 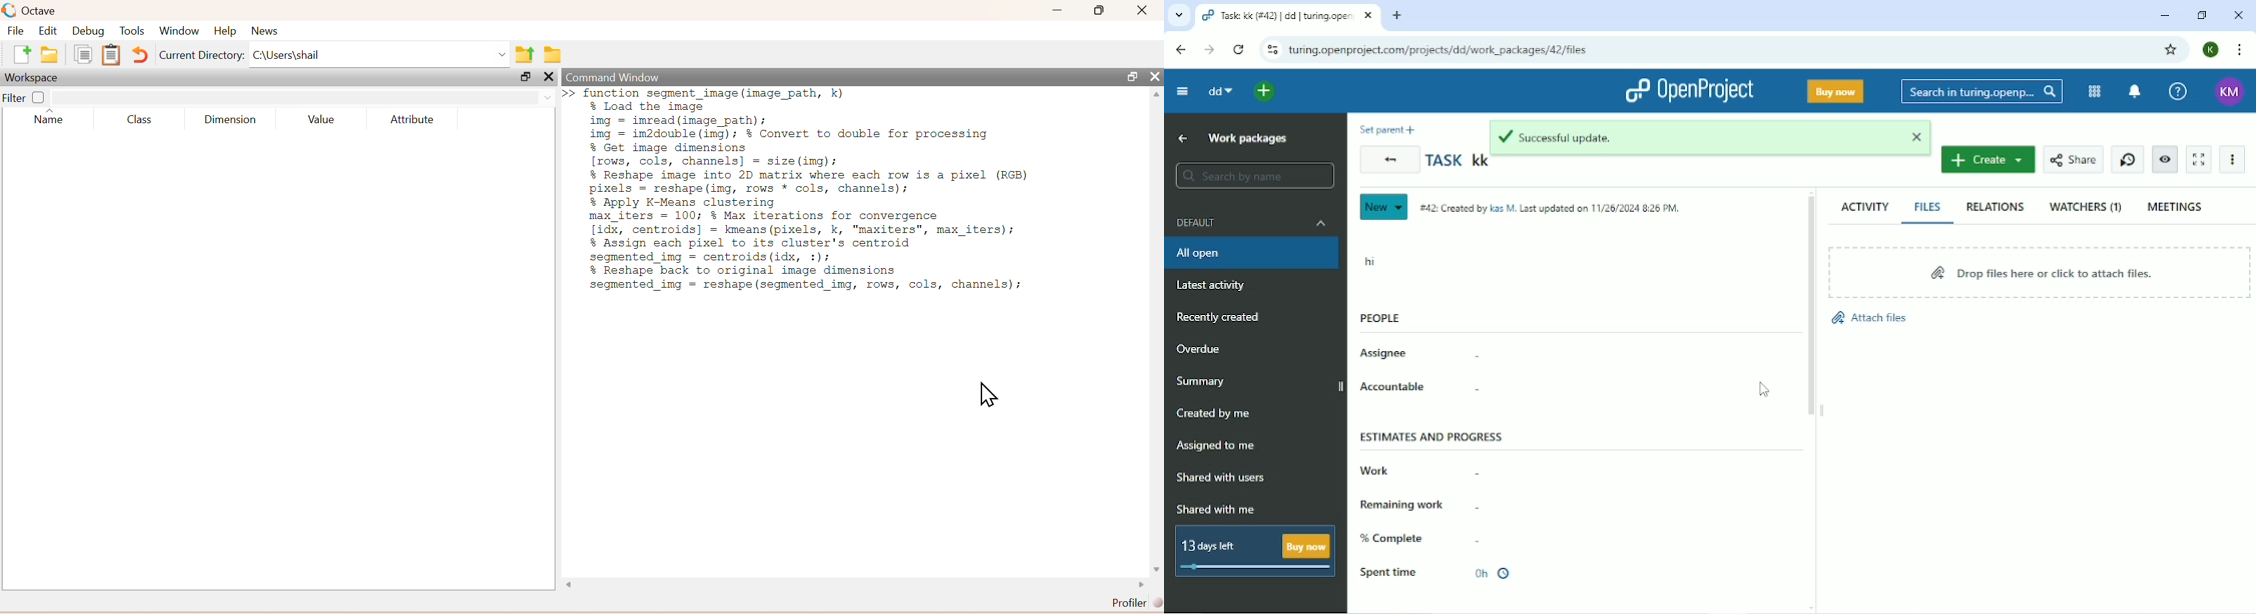 What do you see at coordinates (49, 31) in the screenshot?
I see `Edit` at bounding box center [49, 31].